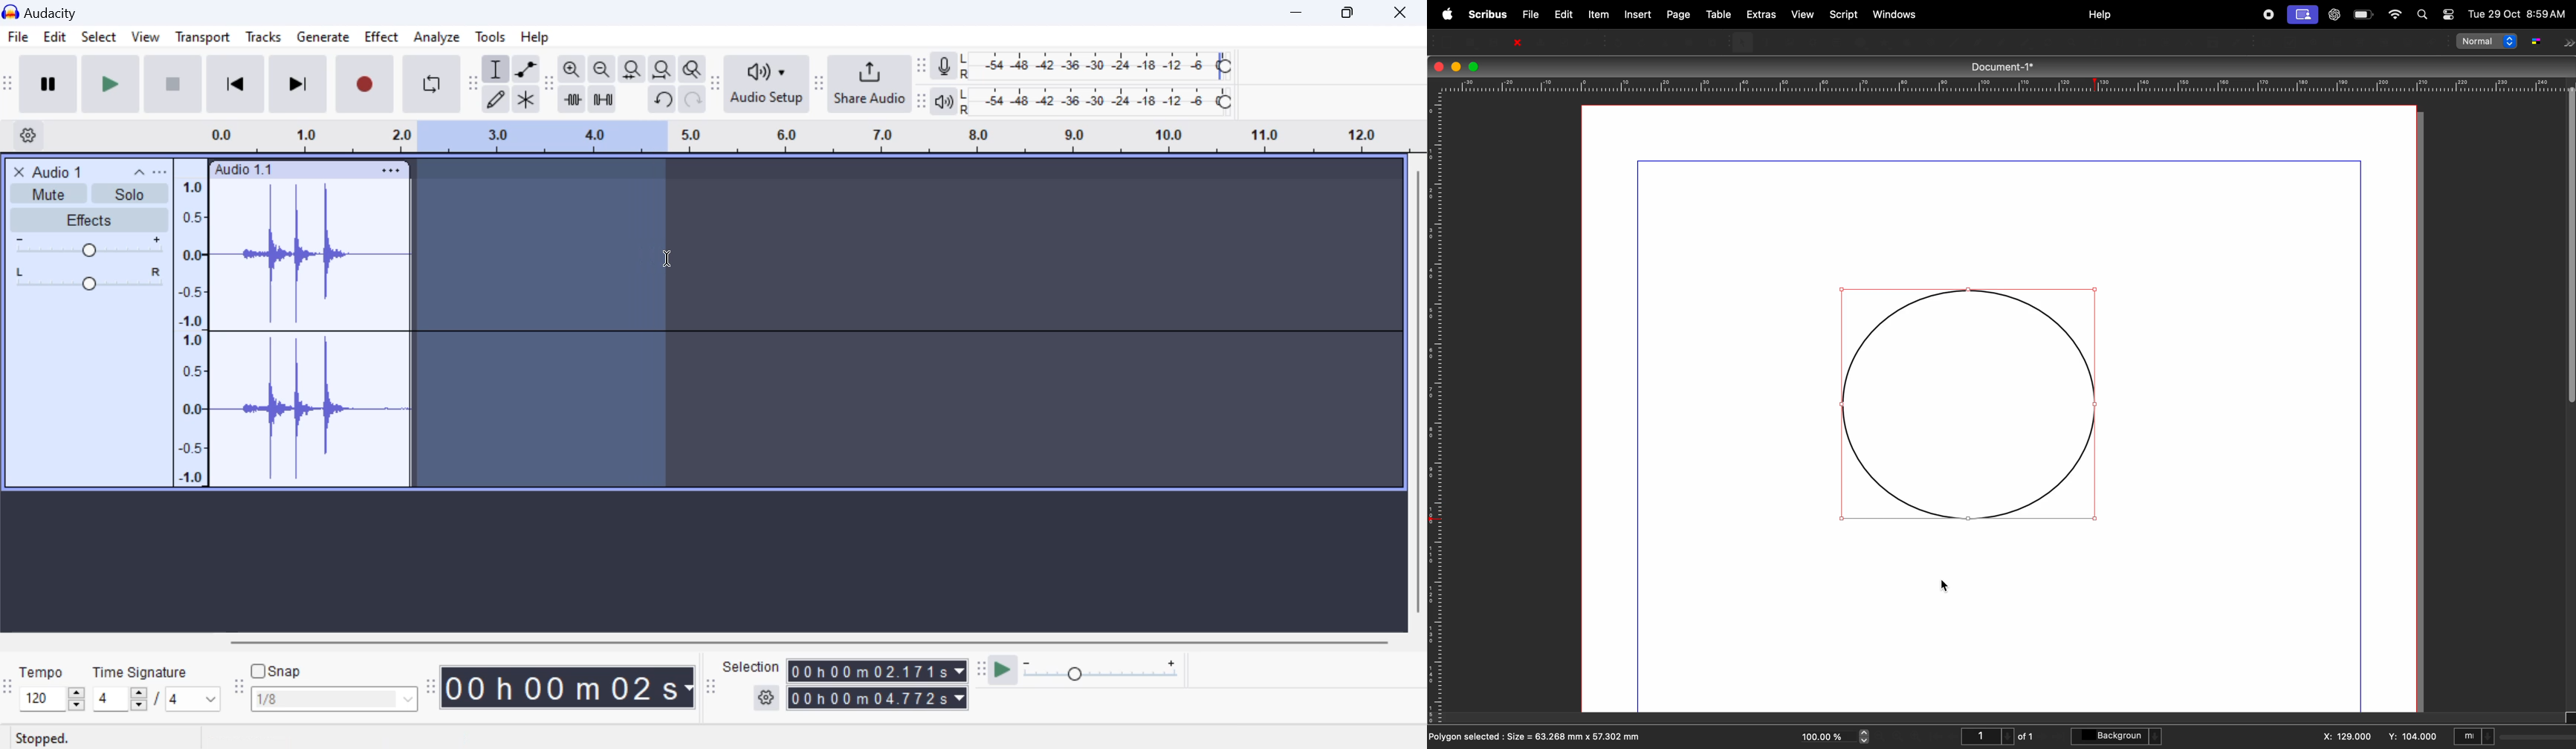  Describe the element at coordinates (2487, 44) in the screenshot. I see `normal` at that location.